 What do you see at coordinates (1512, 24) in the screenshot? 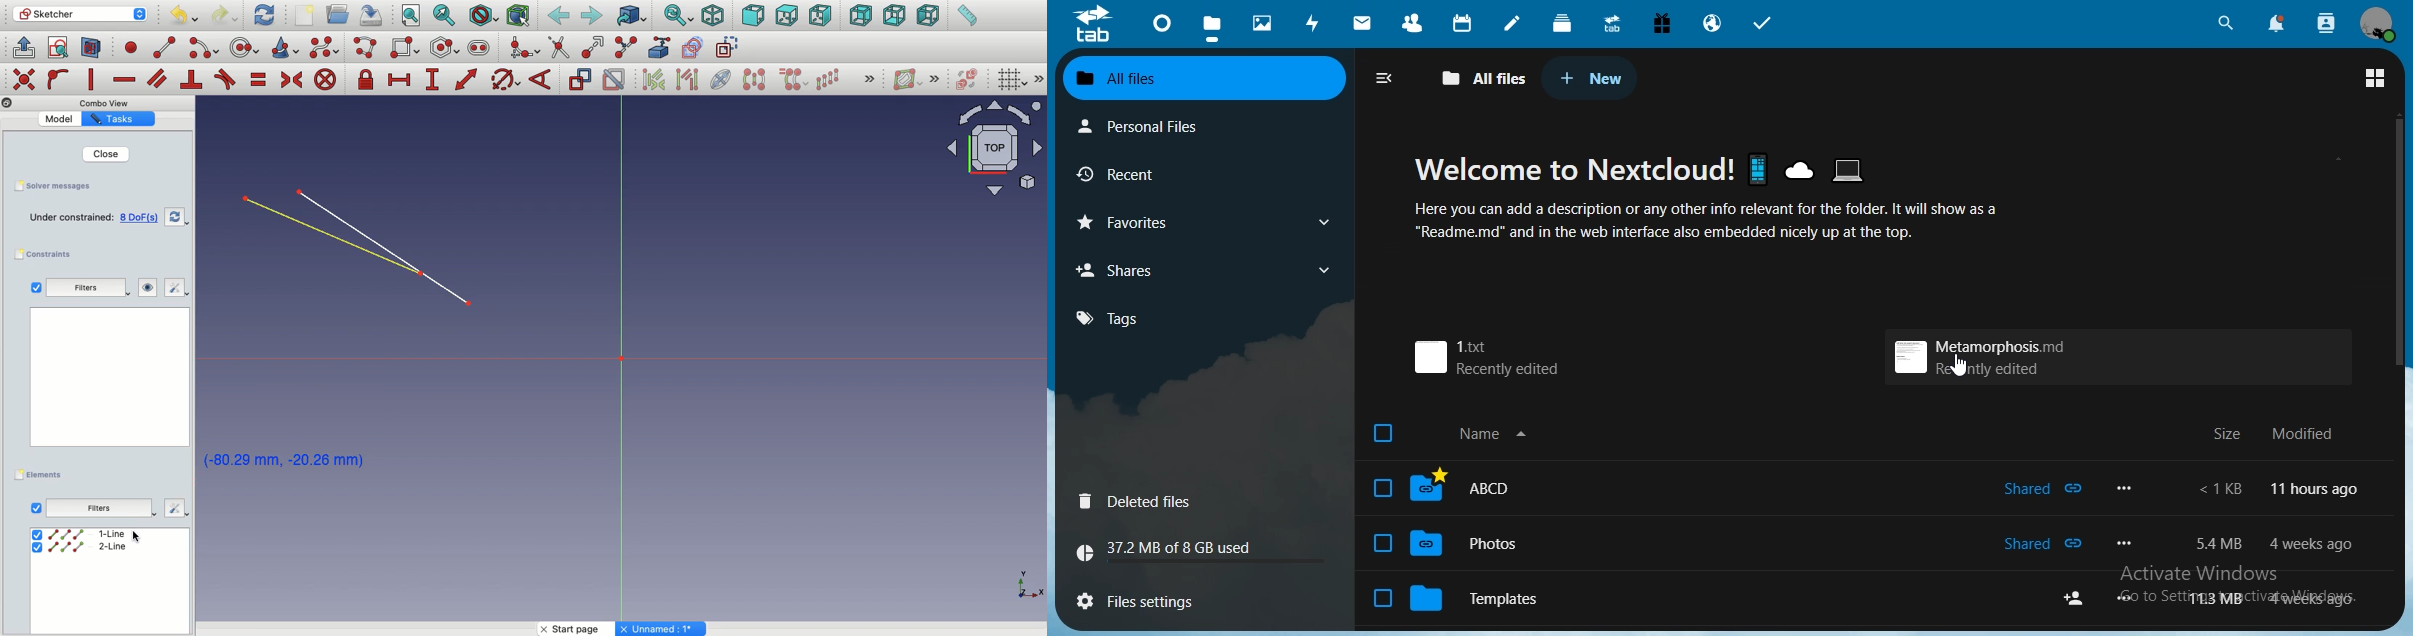
I see `notes` at bounding box center [1512, 24].